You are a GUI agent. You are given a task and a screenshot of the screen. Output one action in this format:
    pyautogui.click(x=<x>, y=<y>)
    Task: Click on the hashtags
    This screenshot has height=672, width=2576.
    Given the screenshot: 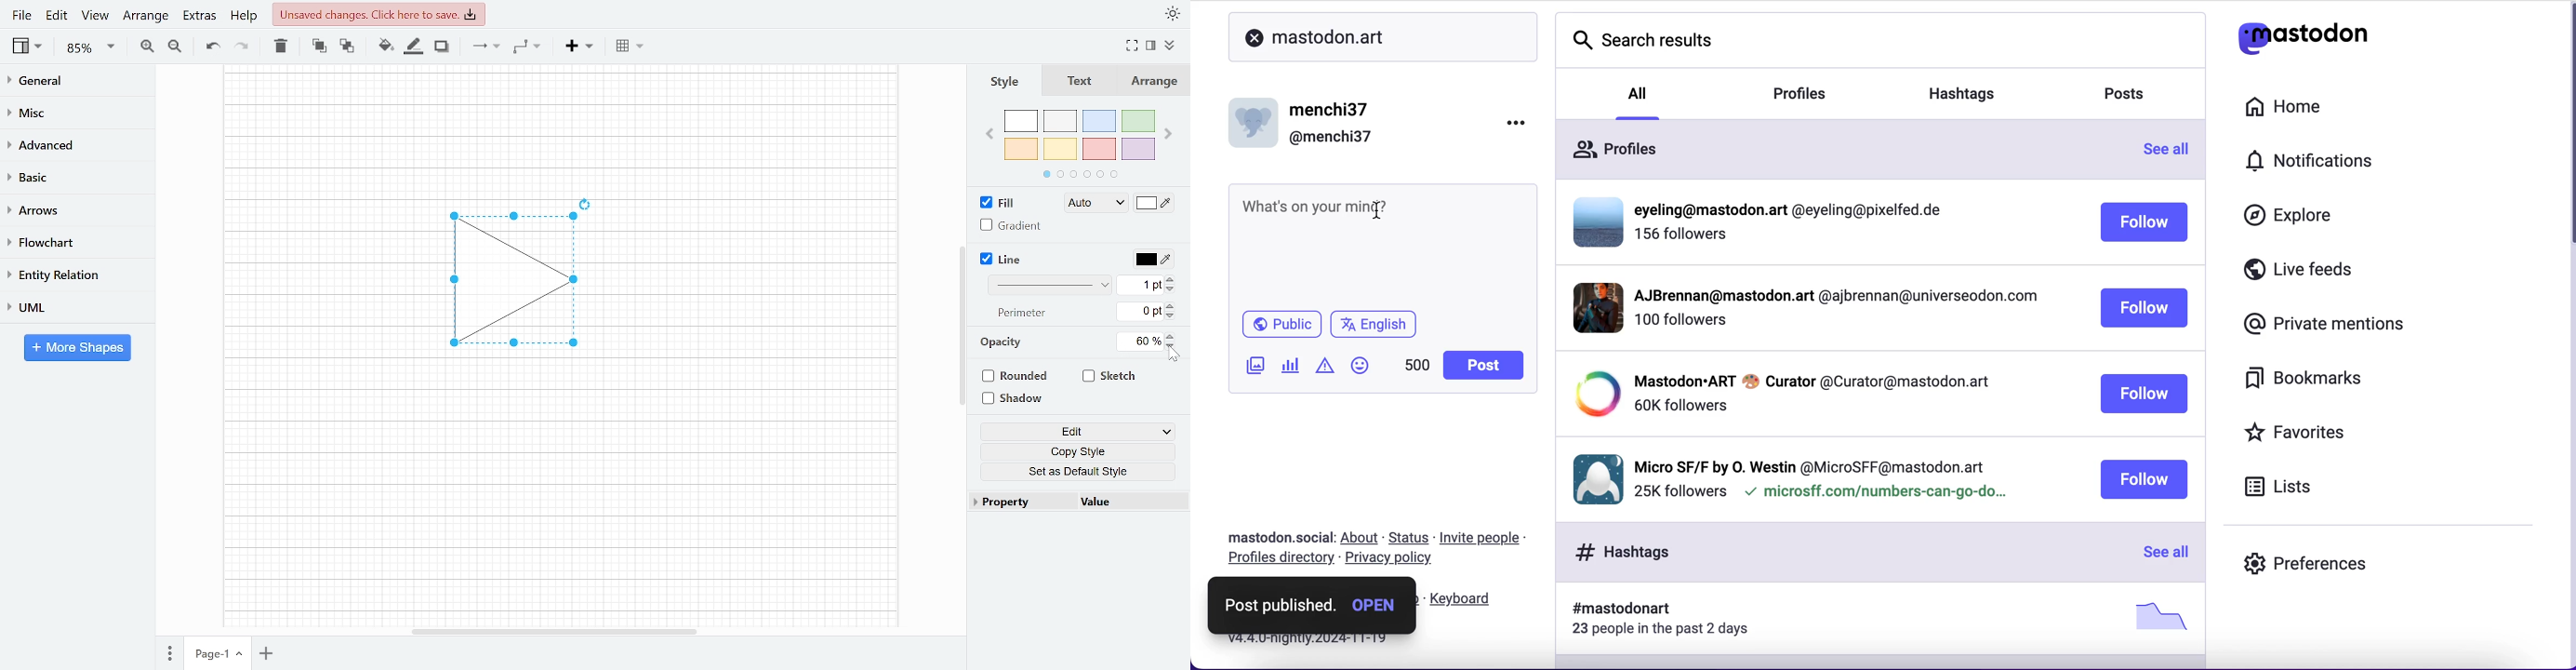 What is the action you would take?
    pyautogui.click(x=1976, y=90)
    